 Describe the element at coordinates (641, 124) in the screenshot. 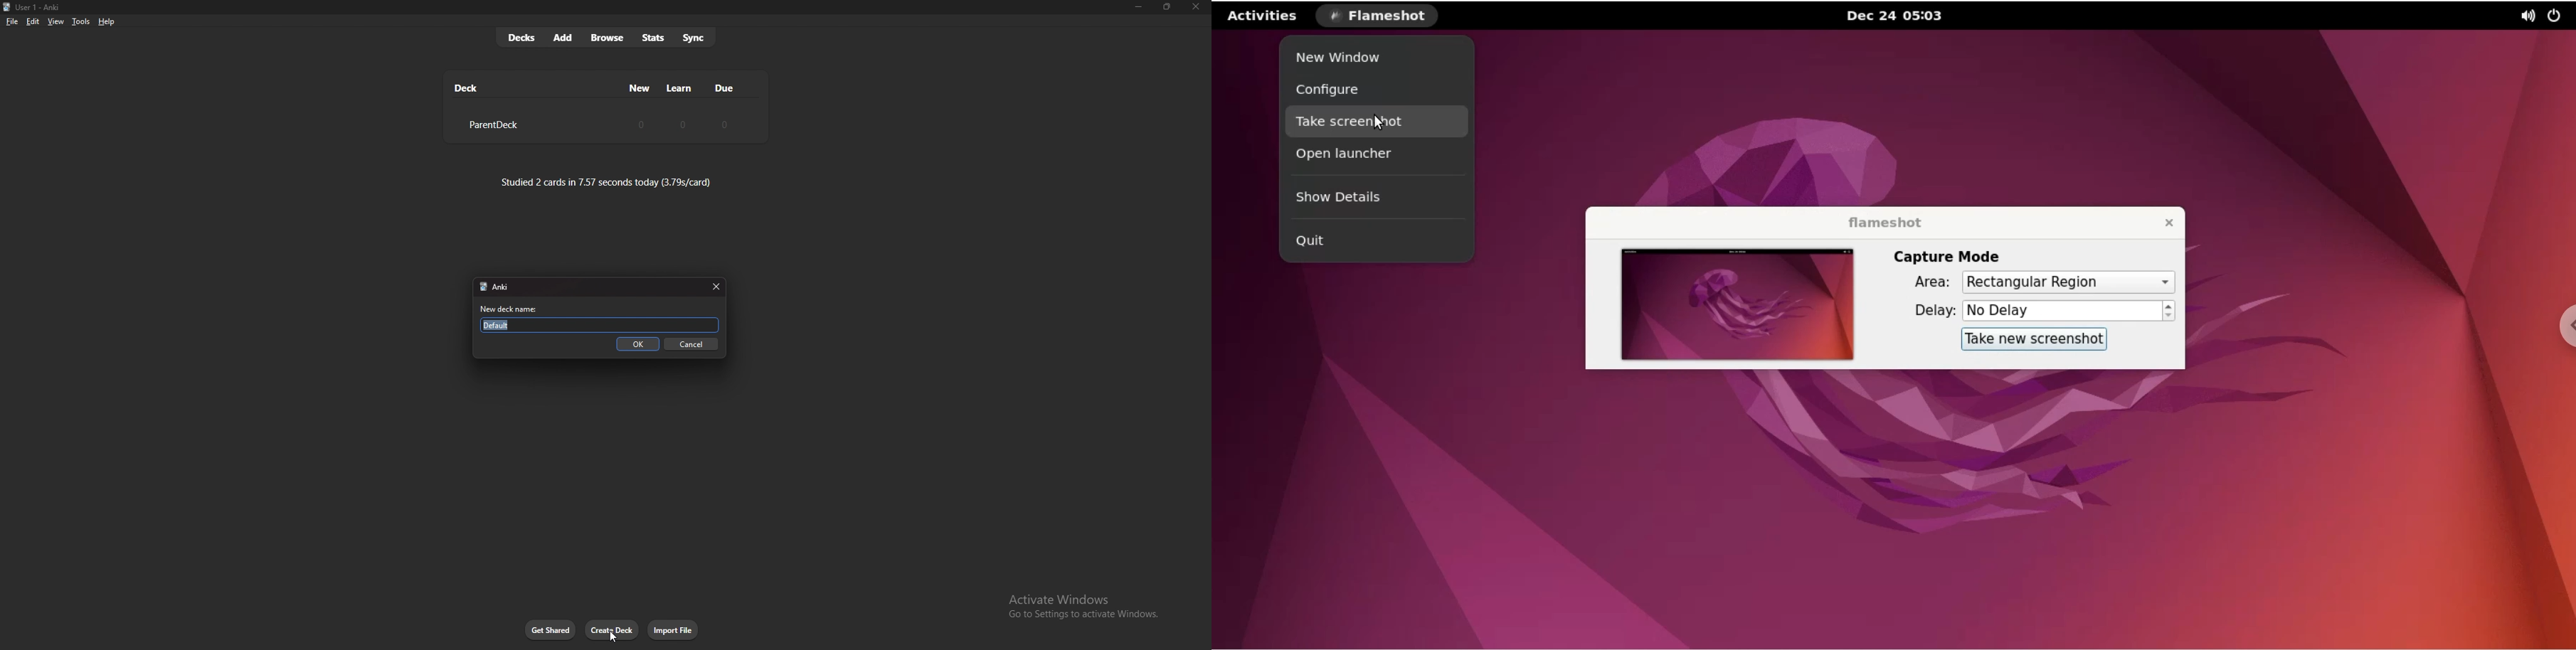

I see `0` at that location.